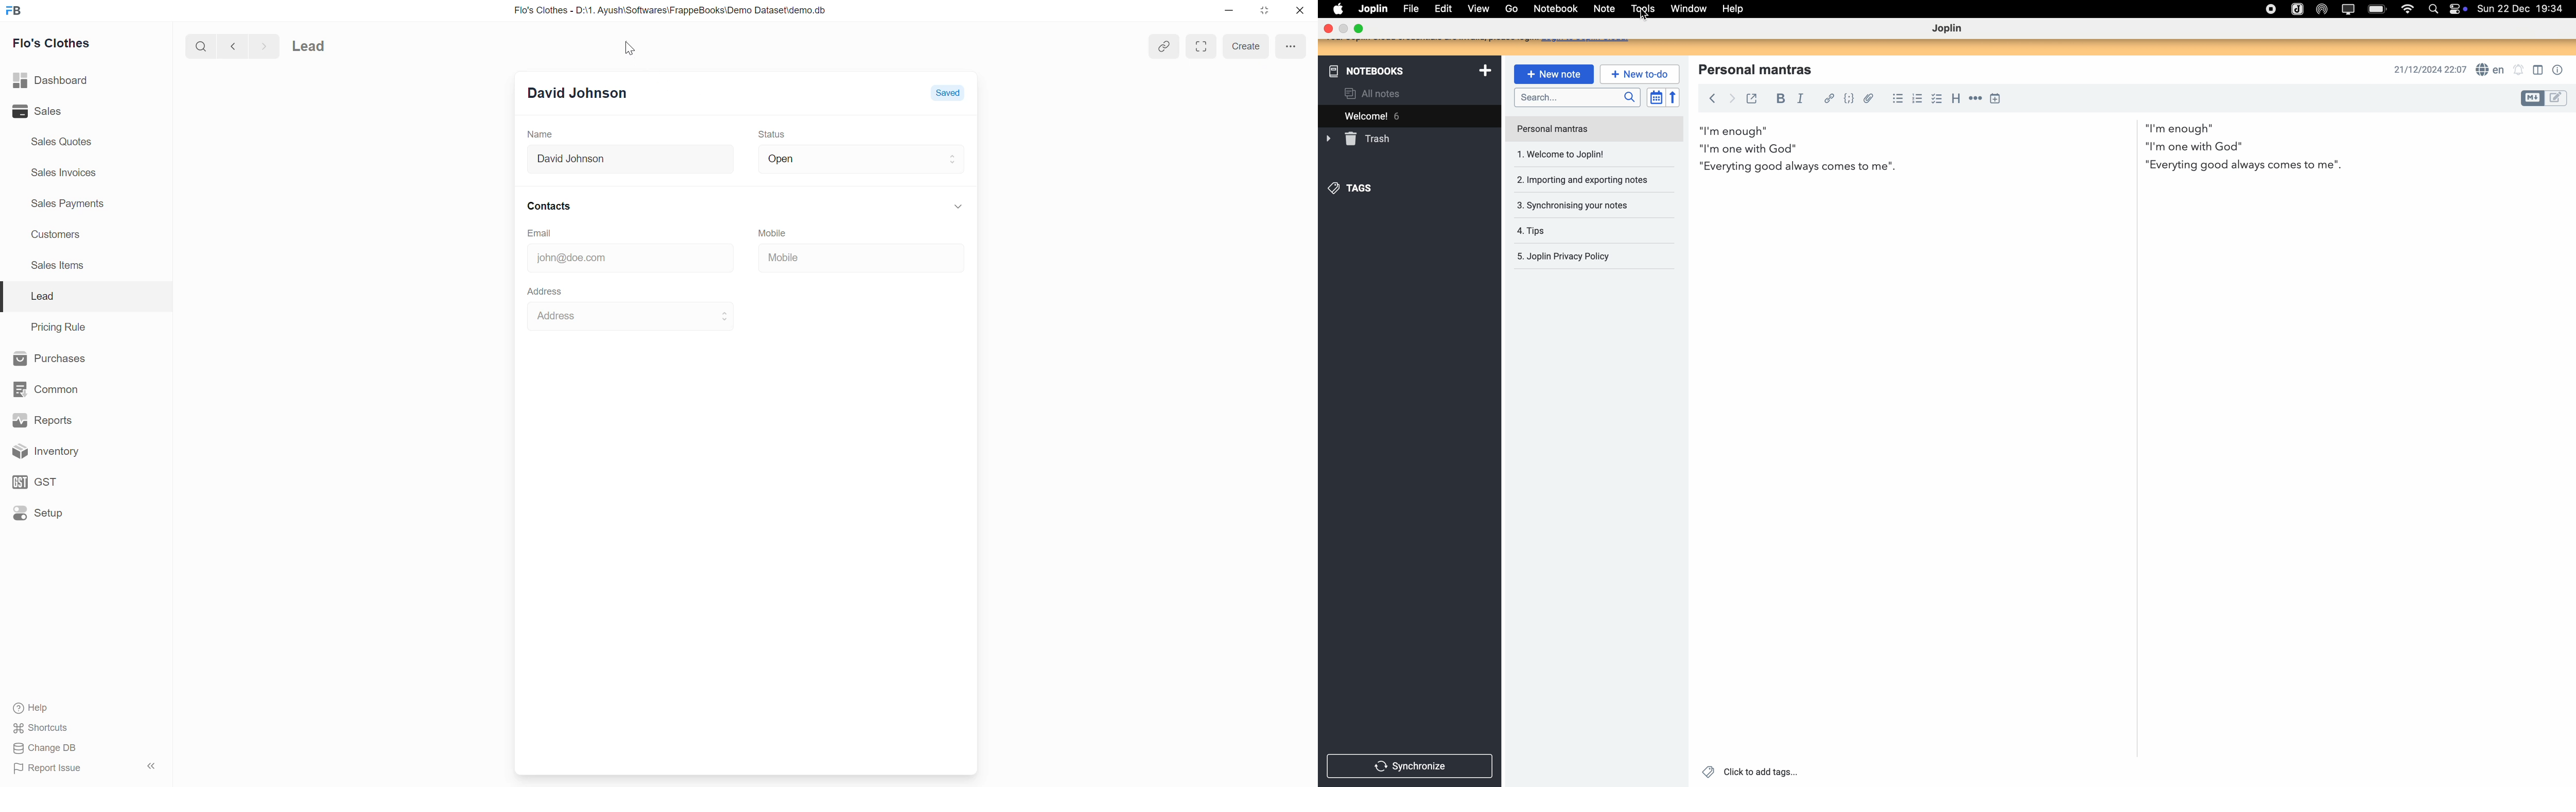 The height and width of the screenshot is (812, 2576). What do you see at coordinates (2492, 70) in the screenshot?
I see `spell checker` at bounding box center [2492, 70].